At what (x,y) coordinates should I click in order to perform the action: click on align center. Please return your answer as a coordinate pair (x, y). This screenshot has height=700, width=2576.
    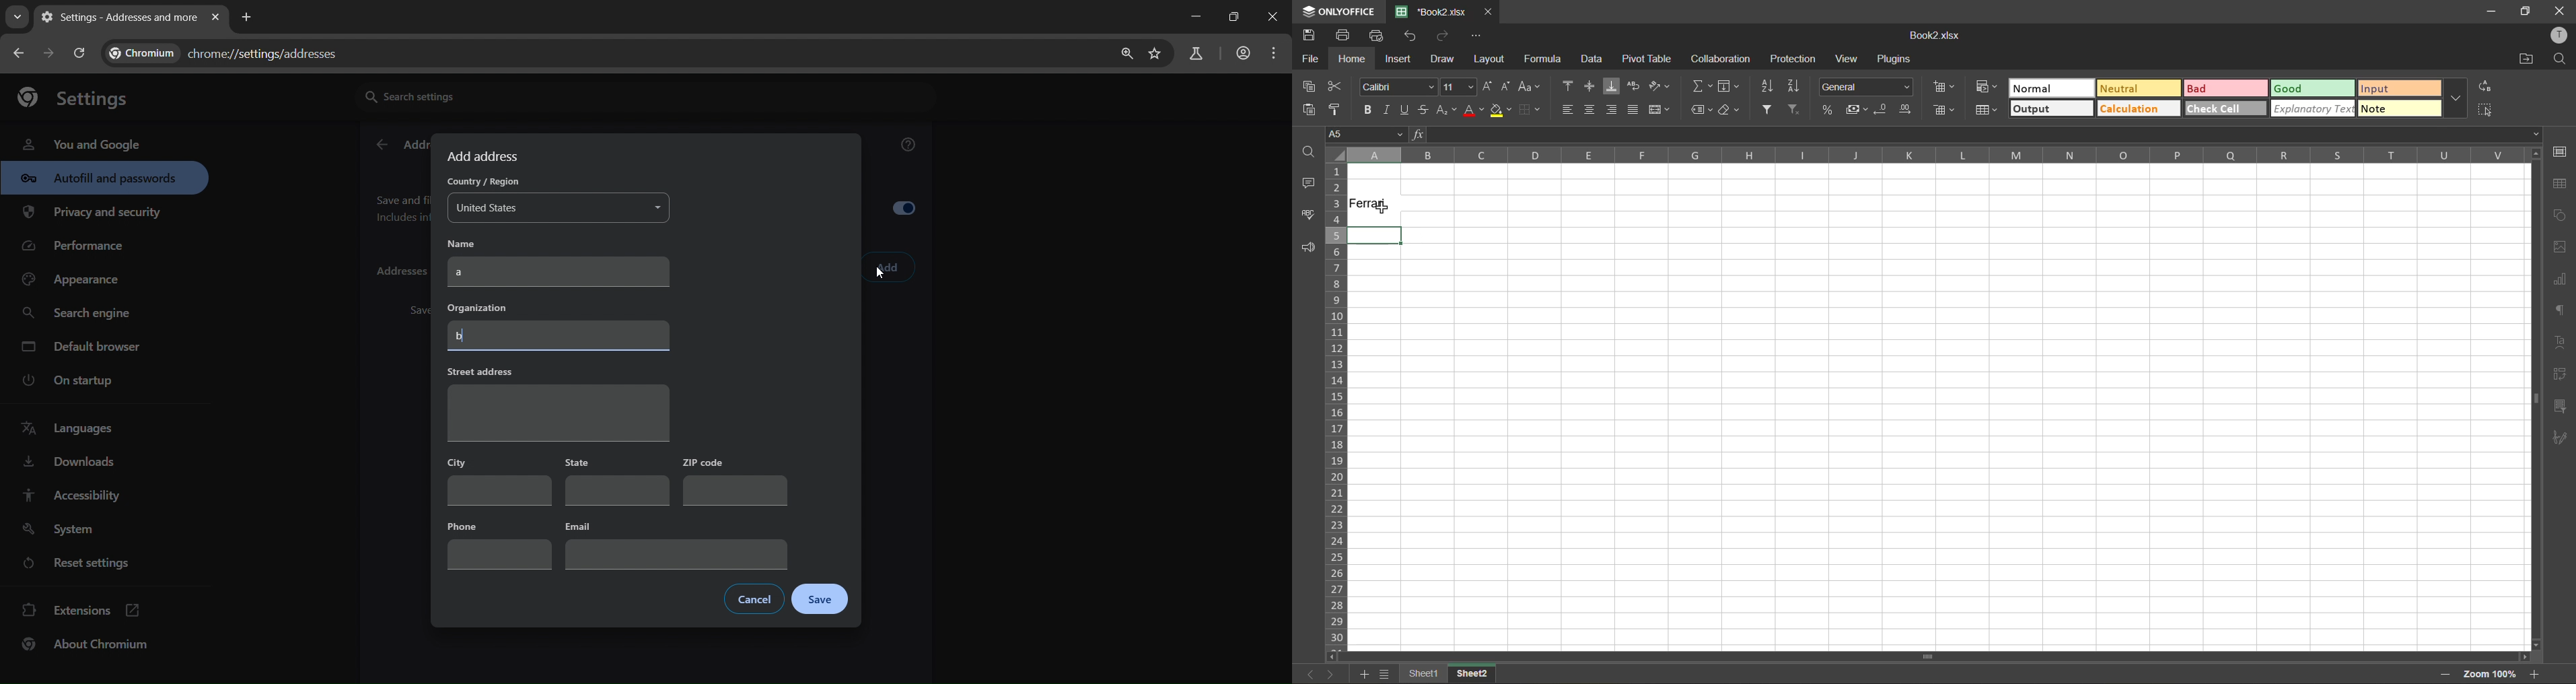
    Looking at the image, I should click on (1590, 110).